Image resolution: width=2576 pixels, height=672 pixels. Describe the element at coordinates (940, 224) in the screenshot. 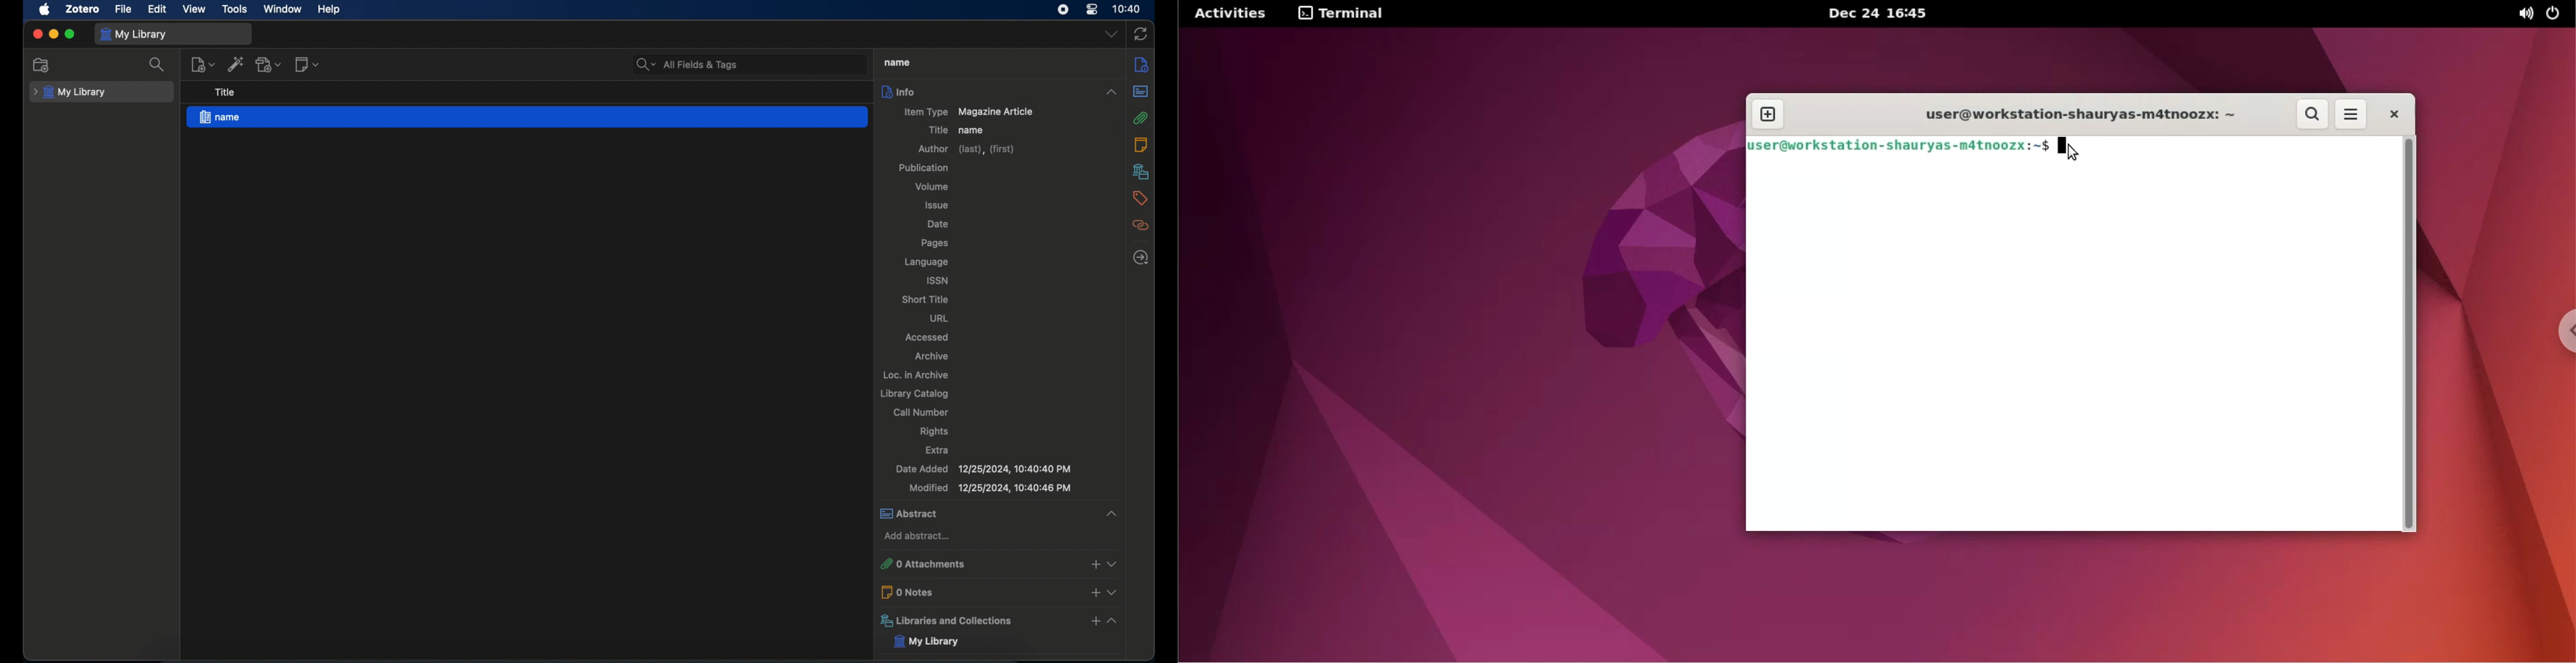

I see `date` at that location.